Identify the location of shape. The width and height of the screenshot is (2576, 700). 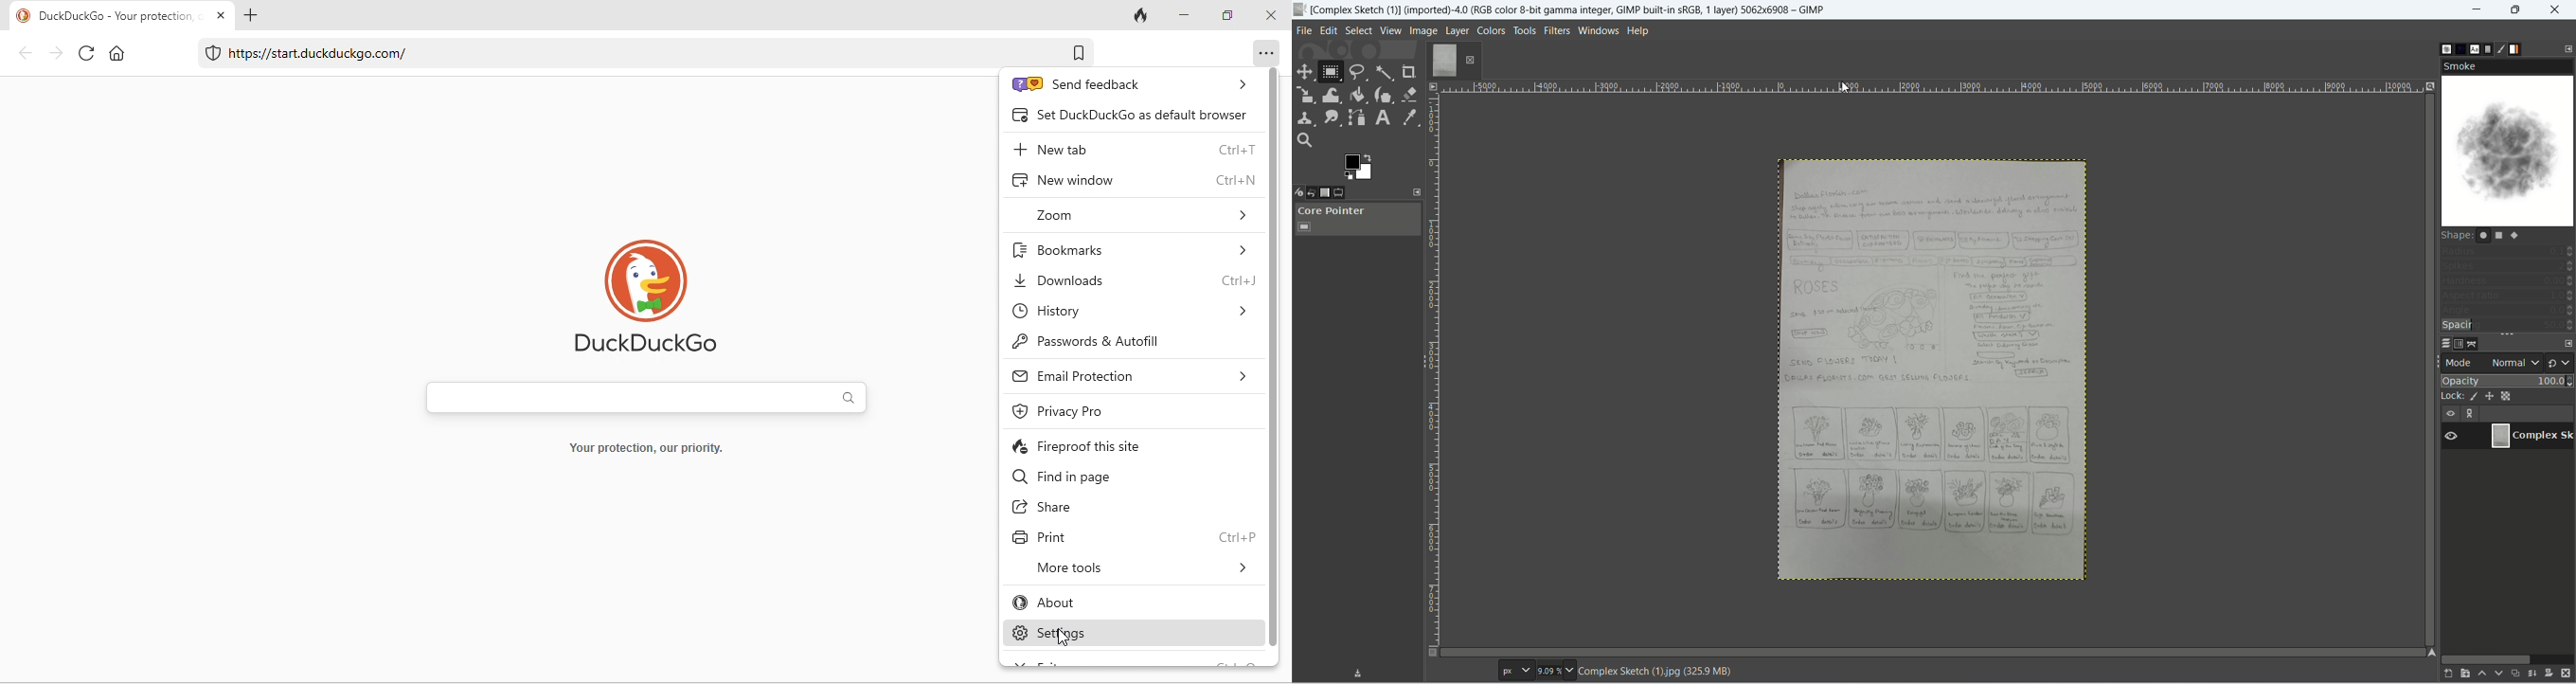
(2508, 235).